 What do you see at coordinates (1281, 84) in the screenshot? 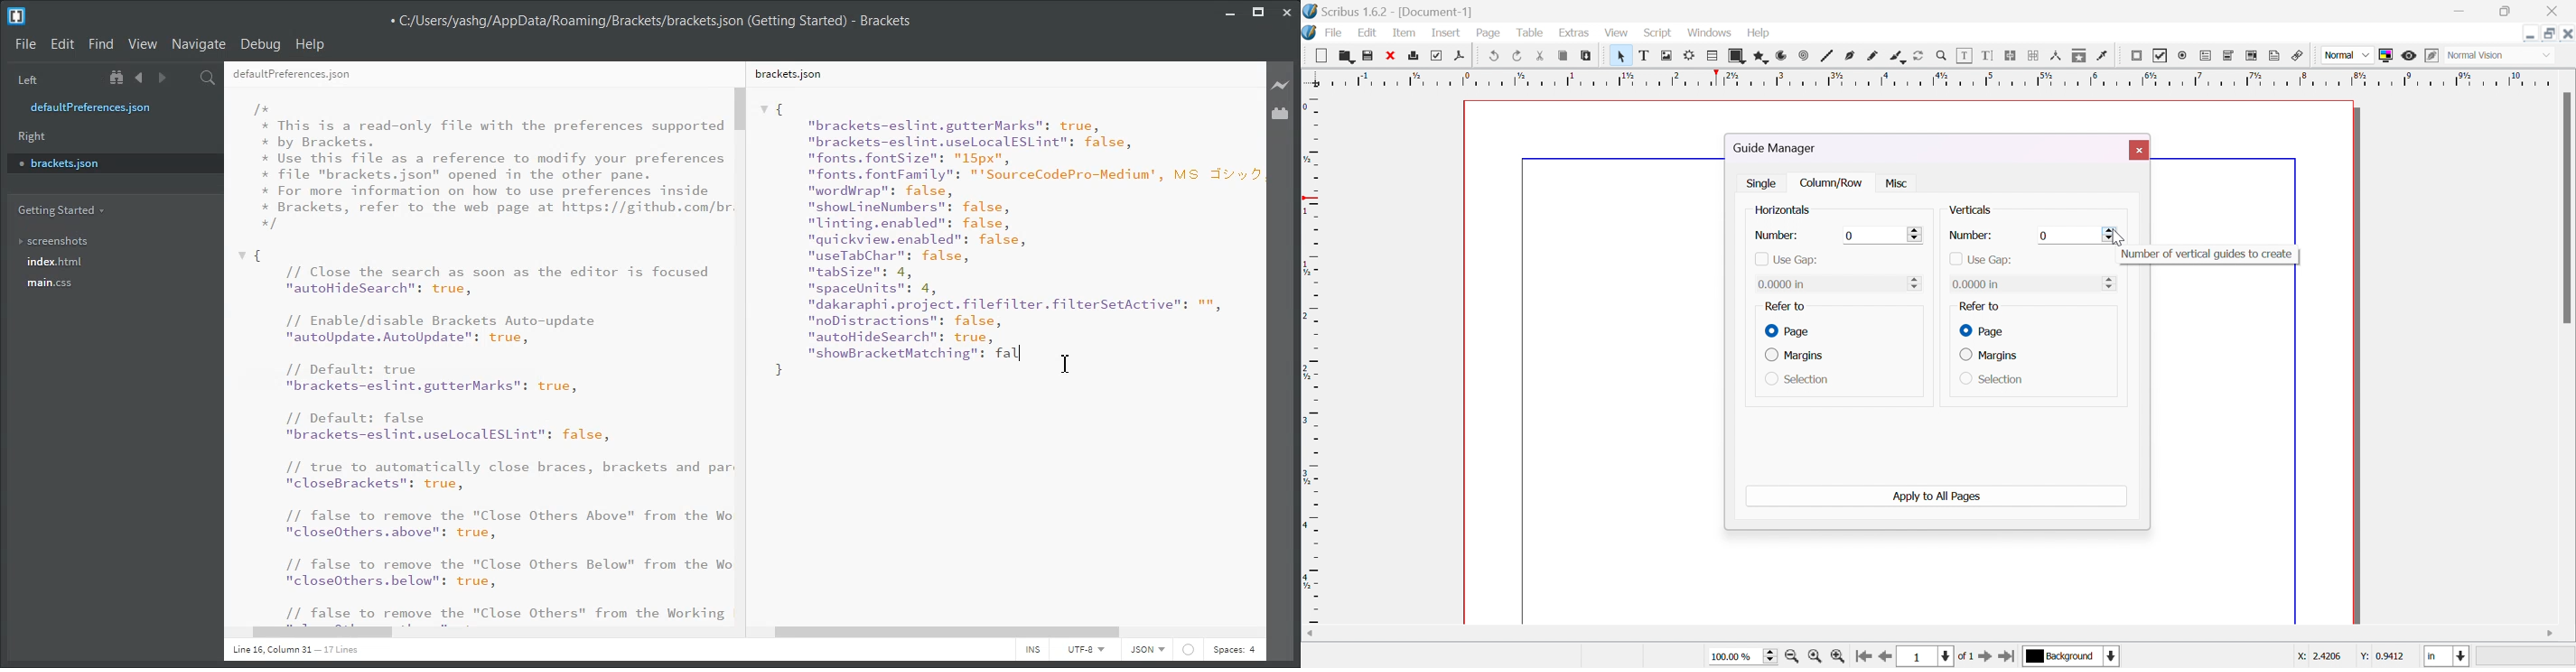
I see `Live Preview` at bounding box center [1281, 84].